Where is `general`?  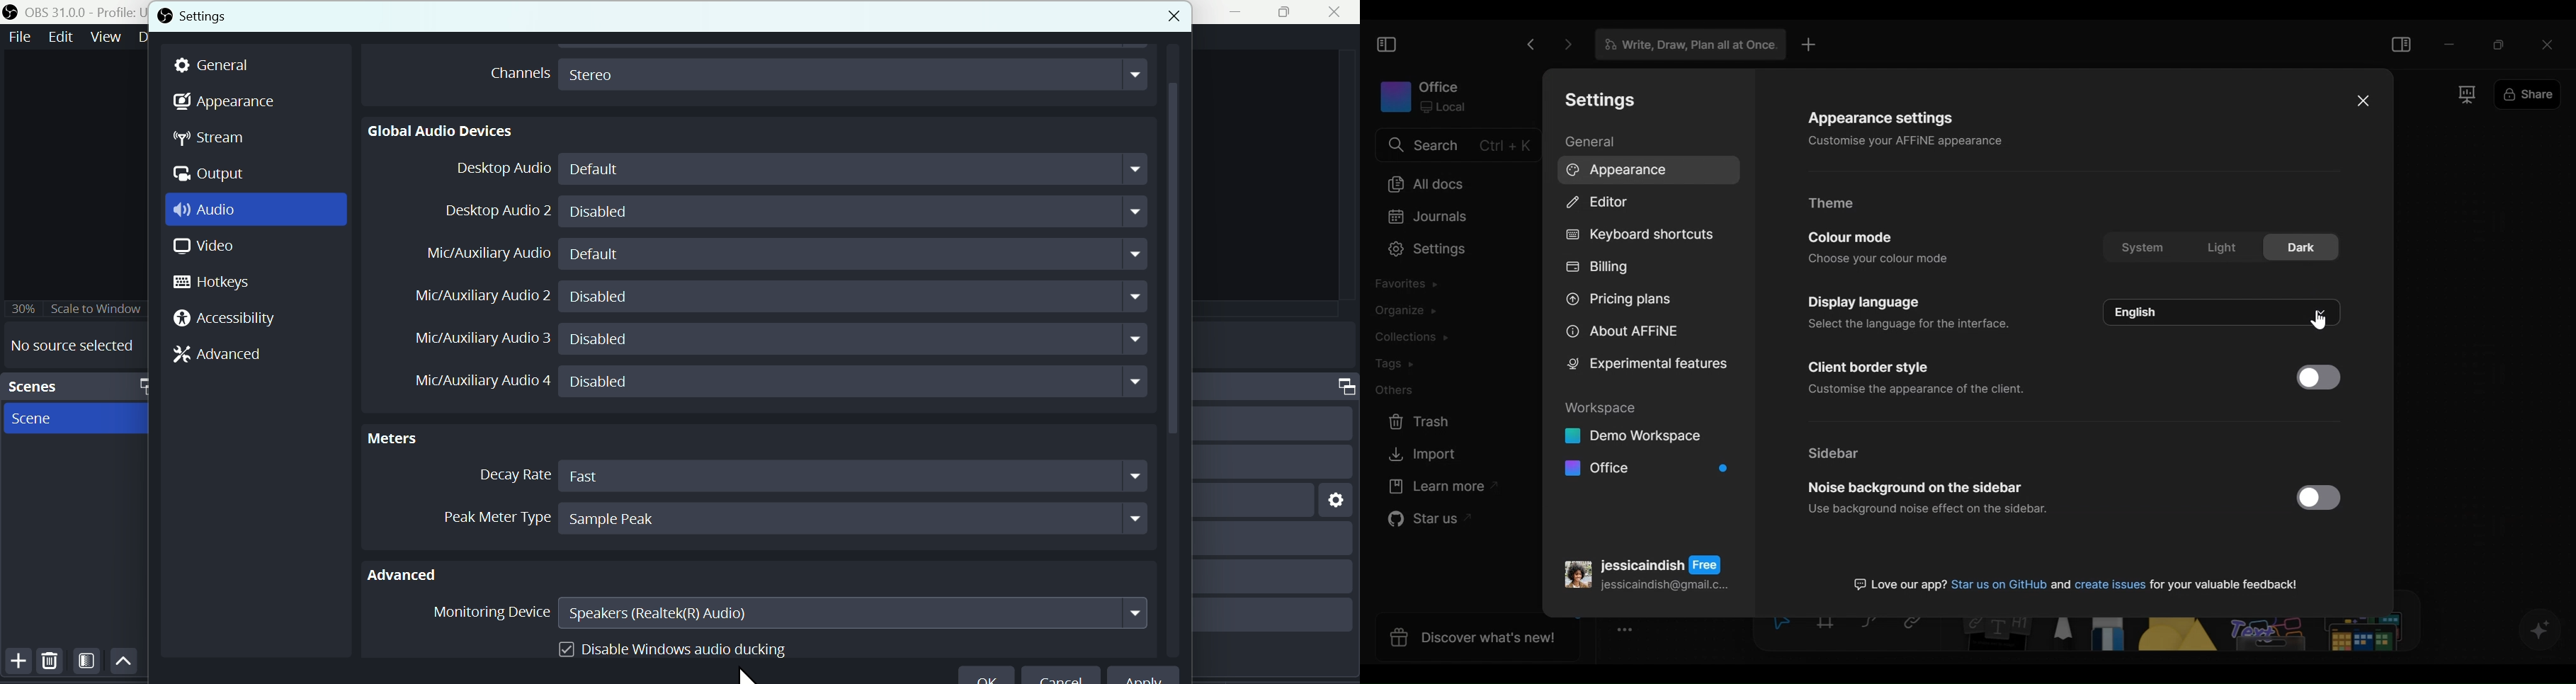
general is located at coordinates (220, 65).